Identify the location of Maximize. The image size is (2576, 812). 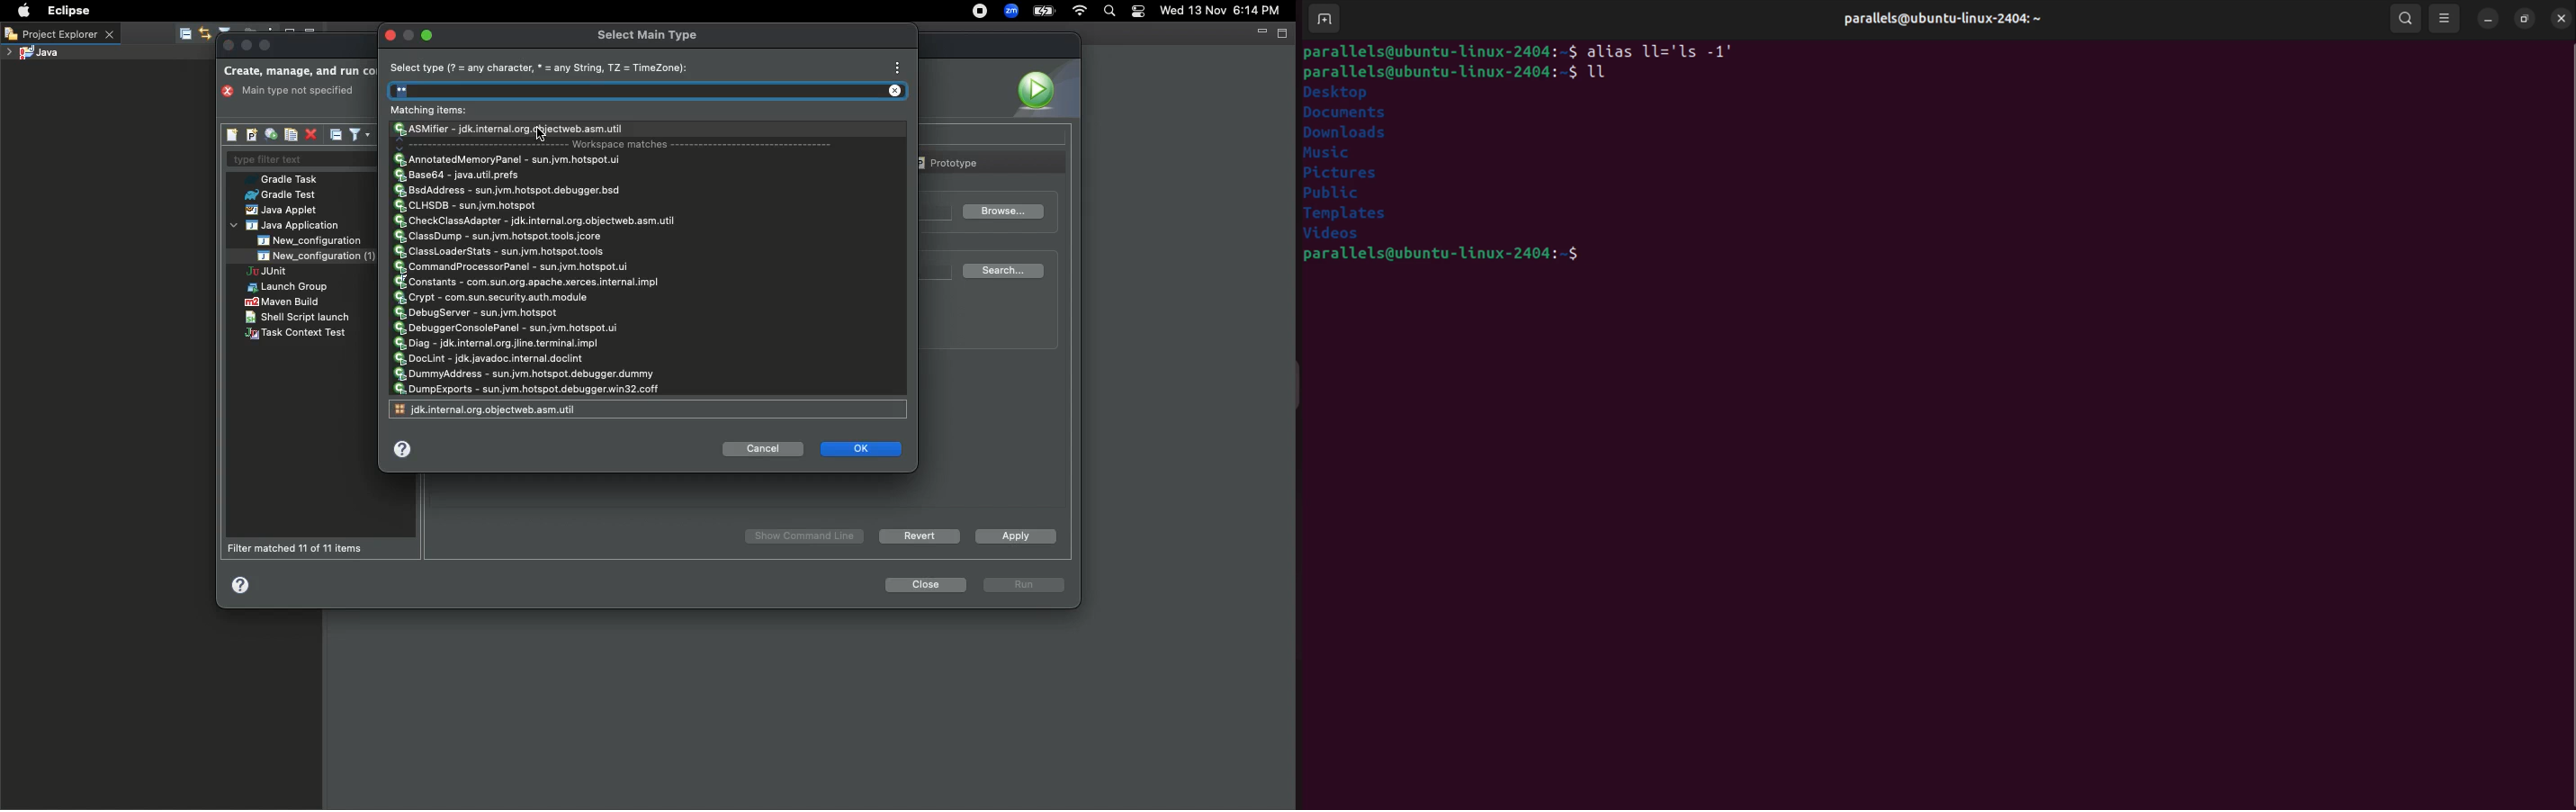
(1284, 32).